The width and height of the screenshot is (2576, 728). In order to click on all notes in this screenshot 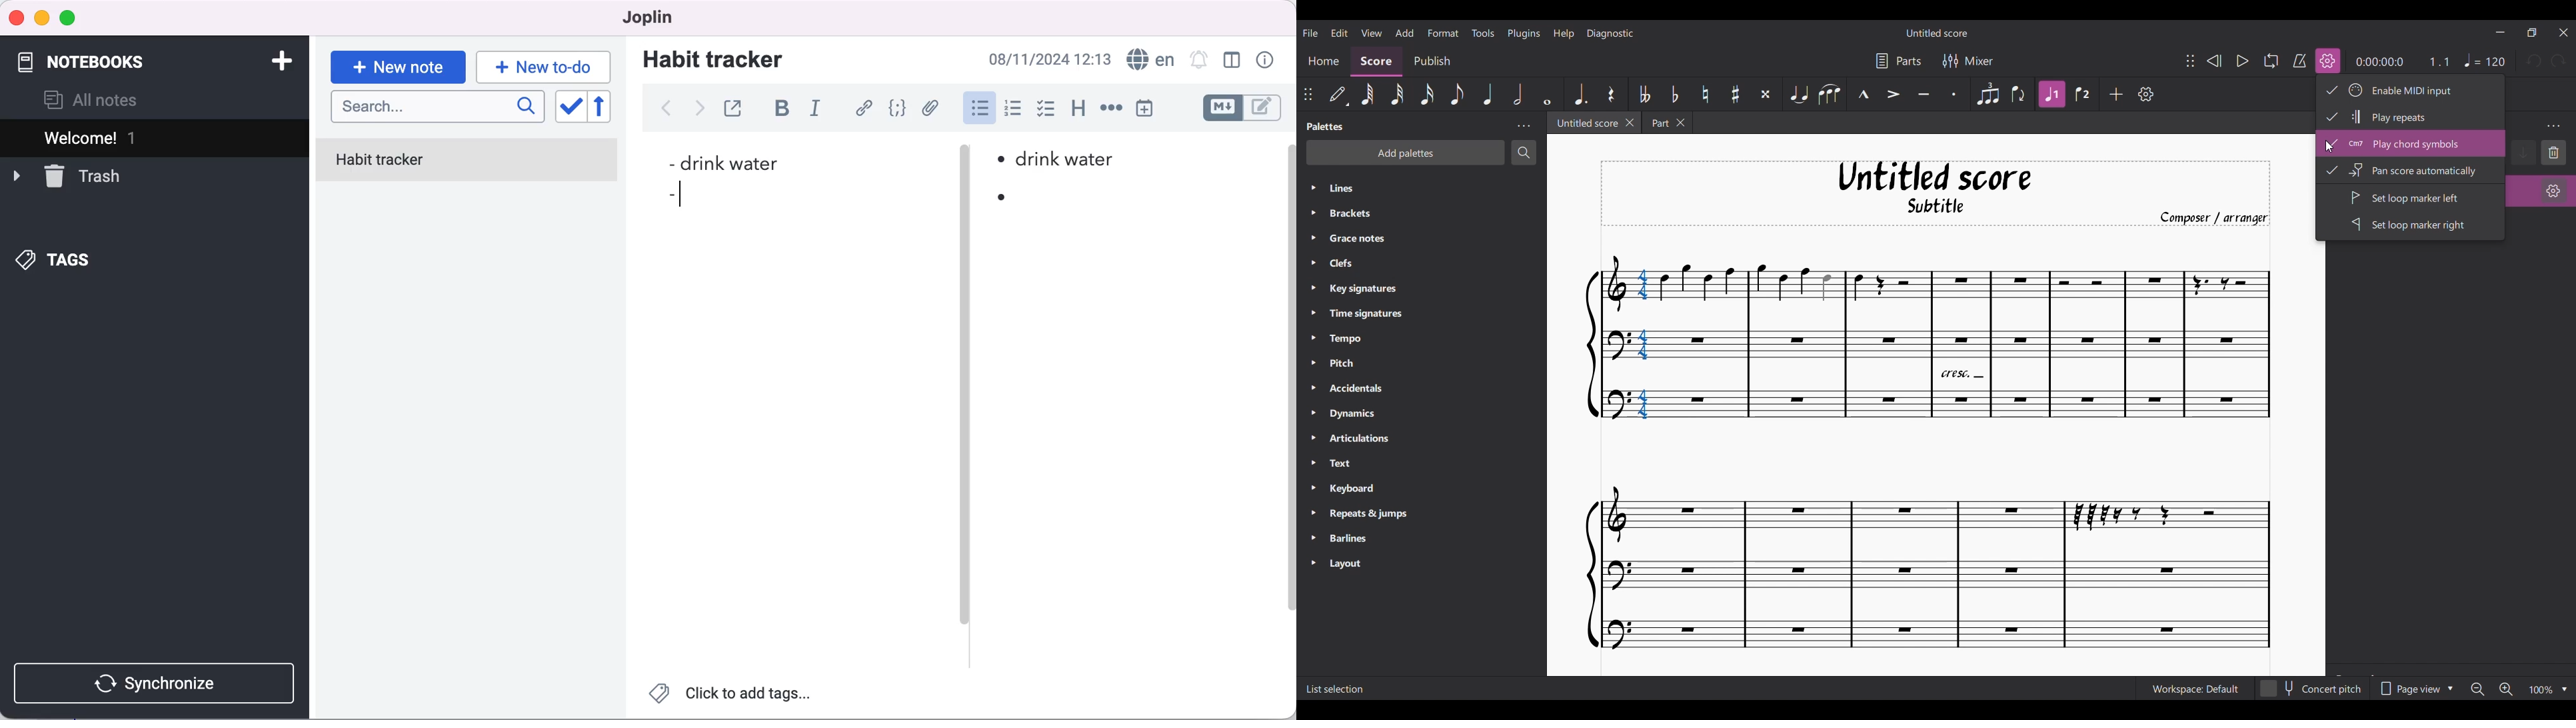, I will do `click(91, 100)`.